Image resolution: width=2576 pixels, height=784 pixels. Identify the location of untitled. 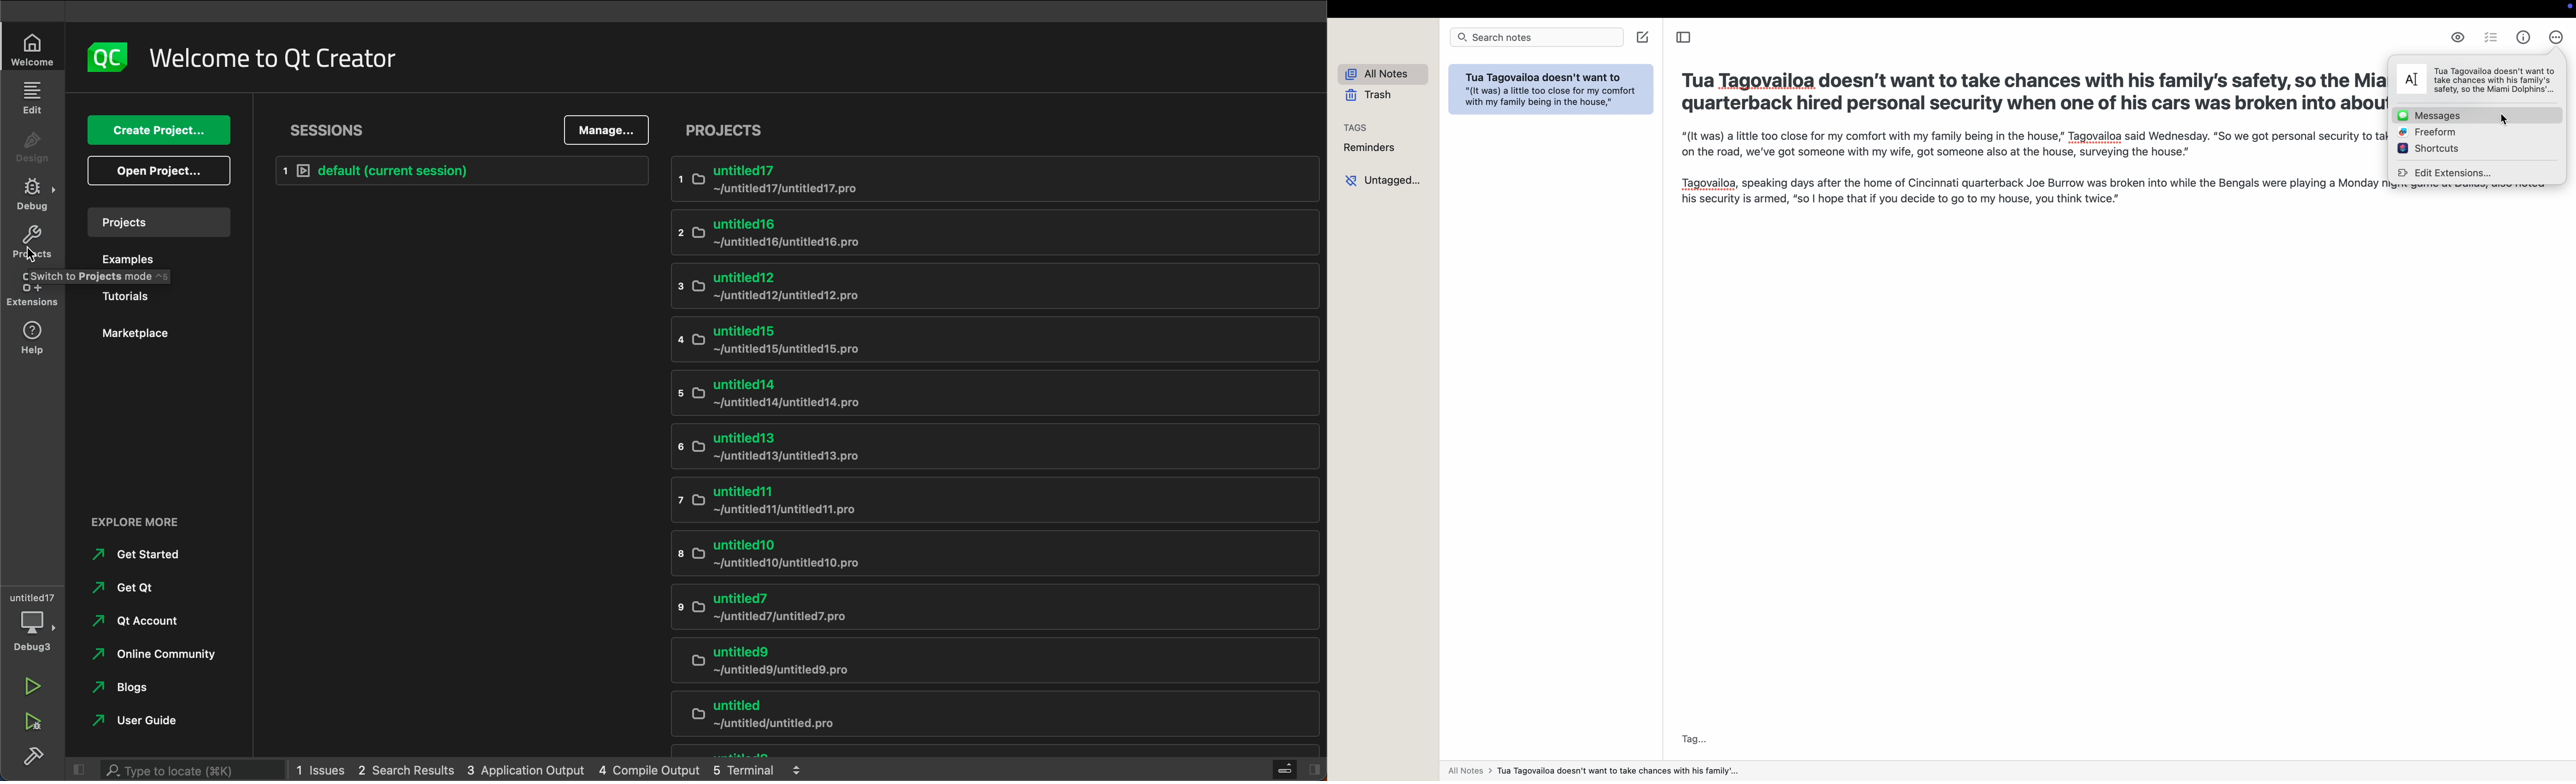
(994, 714).